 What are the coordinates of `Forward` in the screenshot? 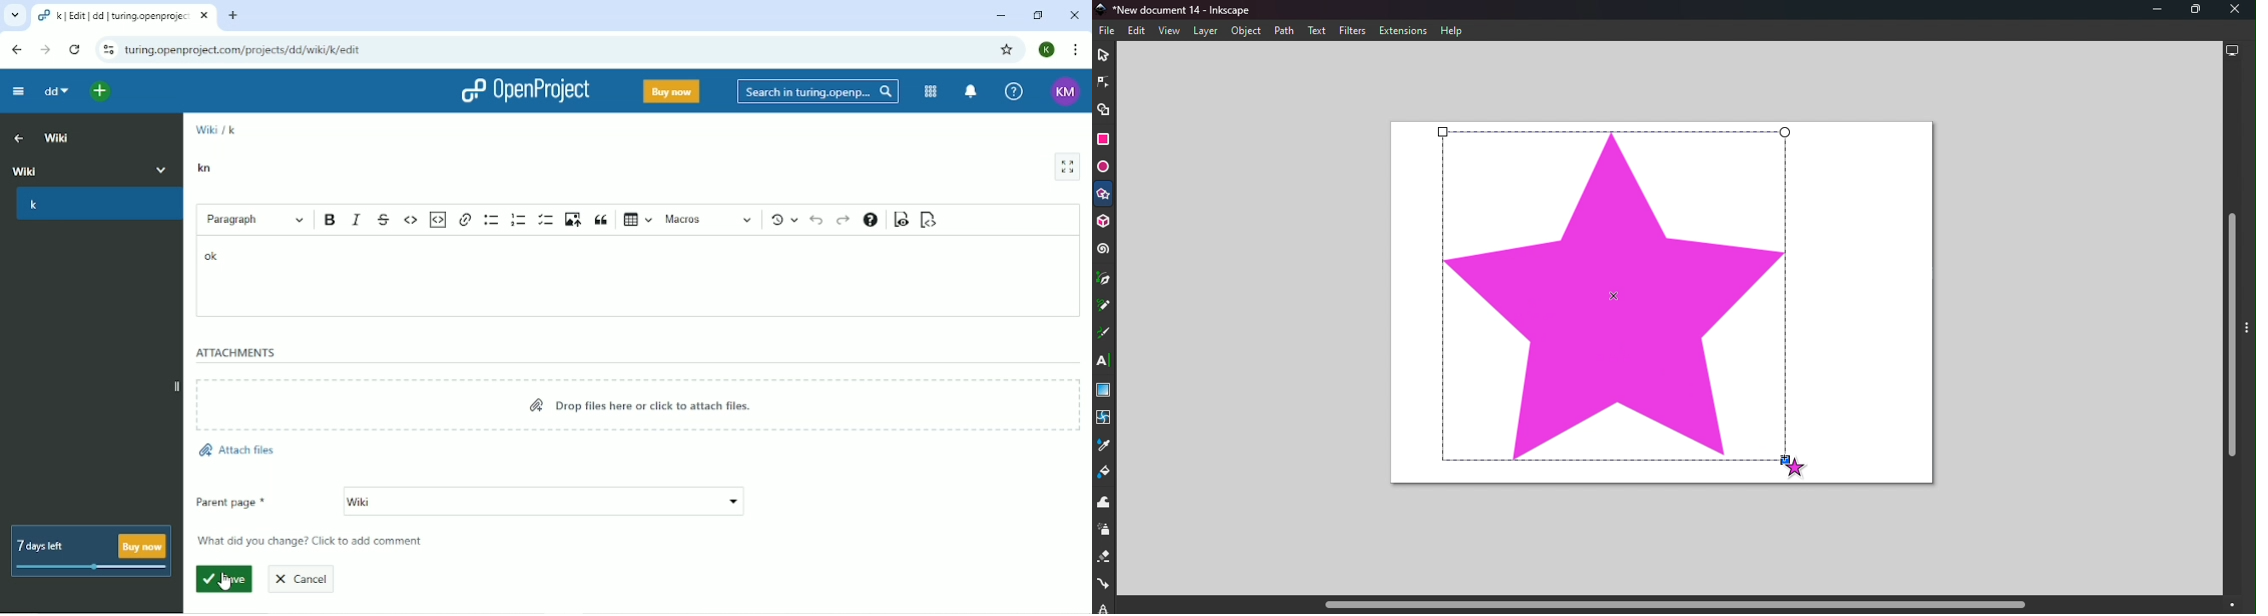 It's located at (45, 50).